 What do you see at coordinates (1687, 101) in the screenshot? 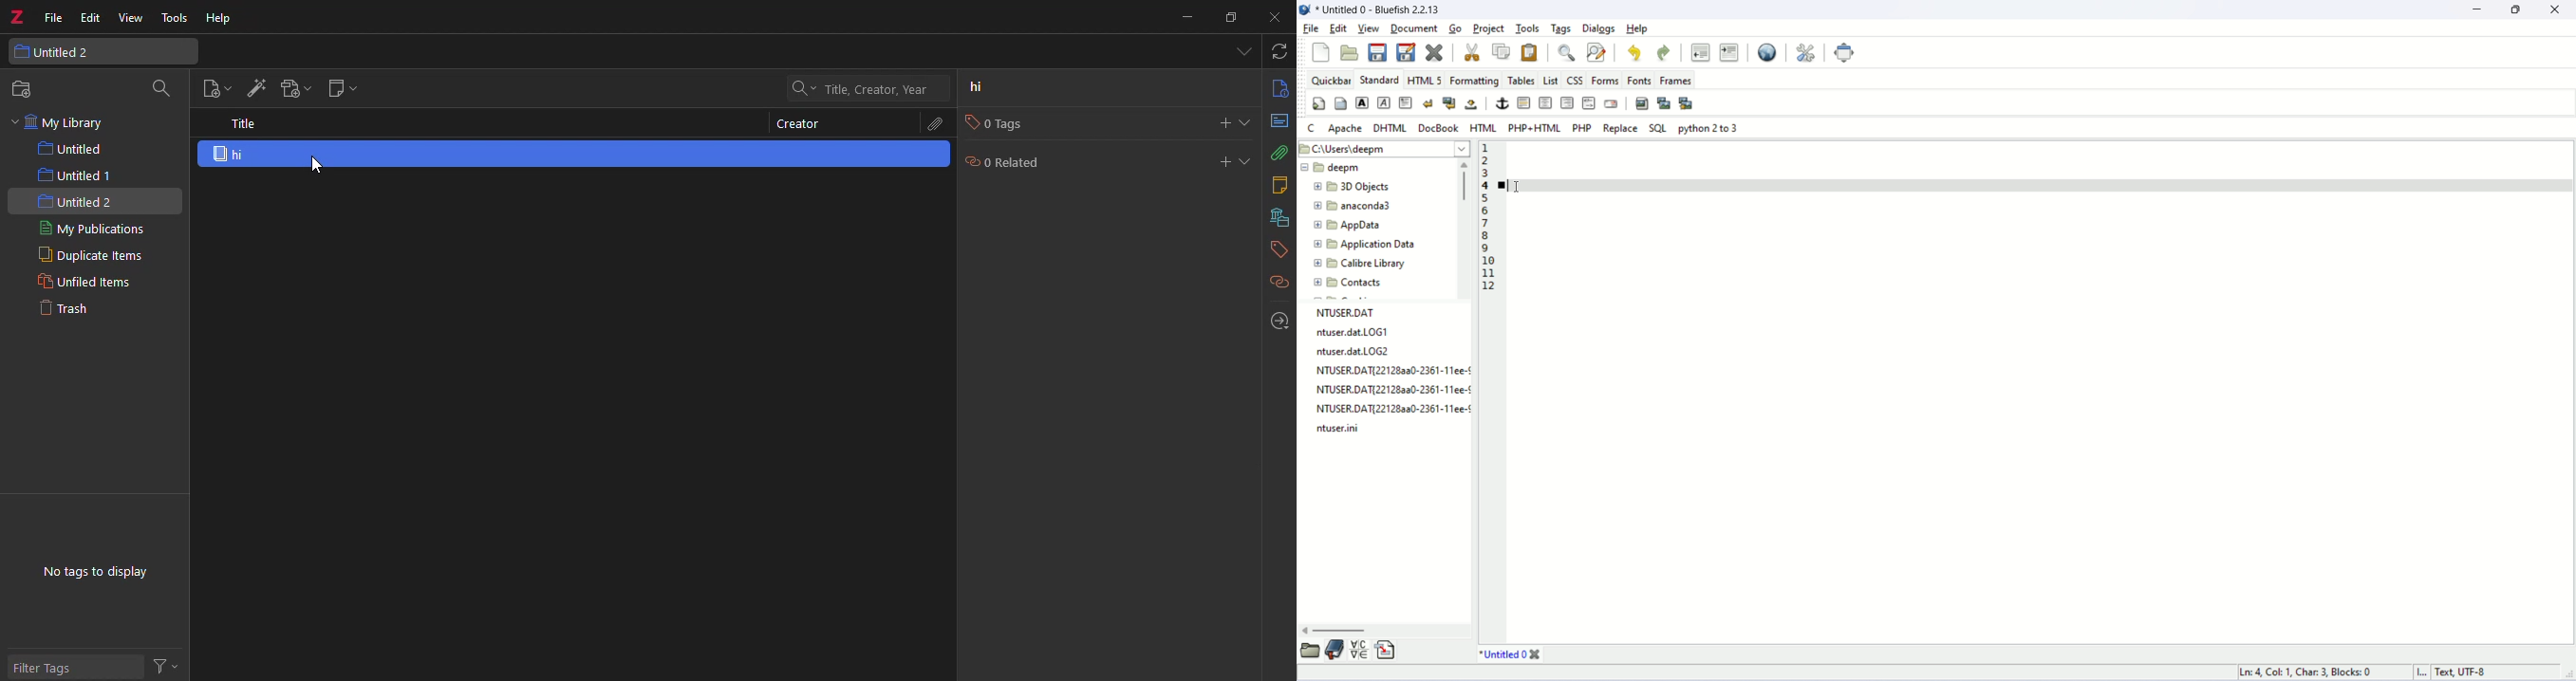
I see `multi thumbnail` at bounding box center [1687, 101].